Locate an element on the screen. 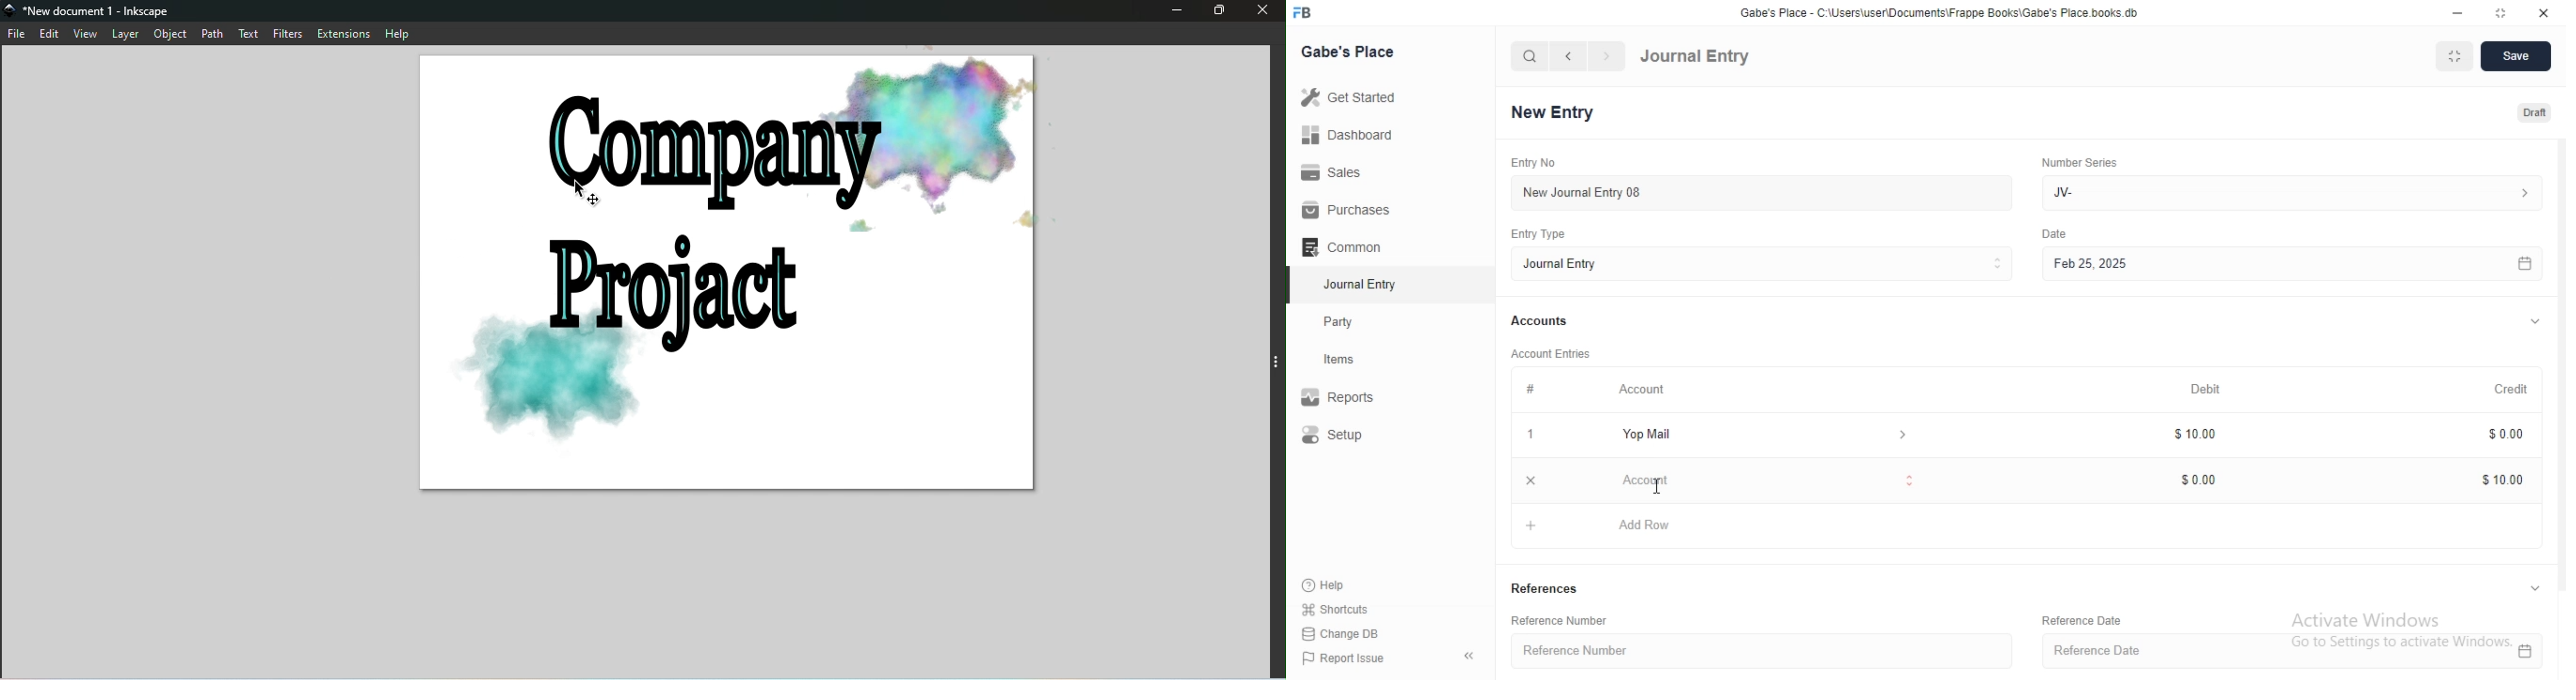 Image resolution: width=2576 pixels, height=700 pixels. Yop Mail is located at coordinates (1759, 435).